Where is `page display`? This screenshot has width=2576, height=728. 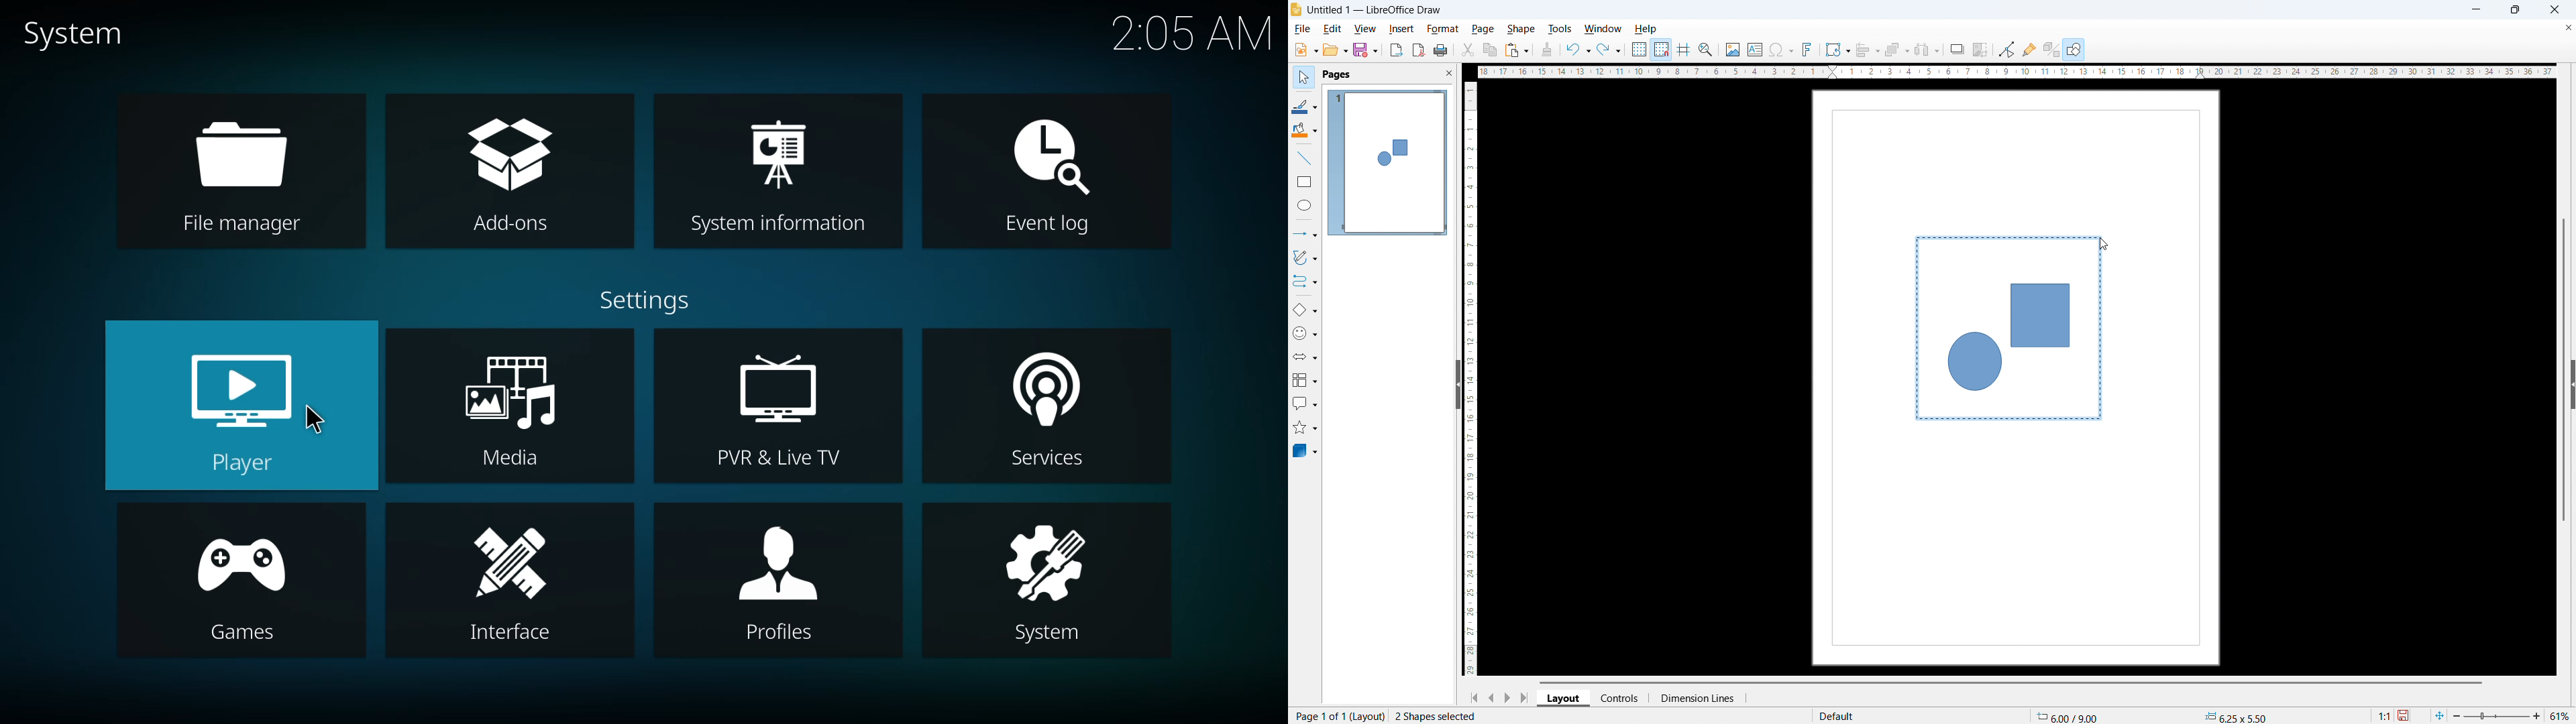
page display is located at coordinates (1390, 163).